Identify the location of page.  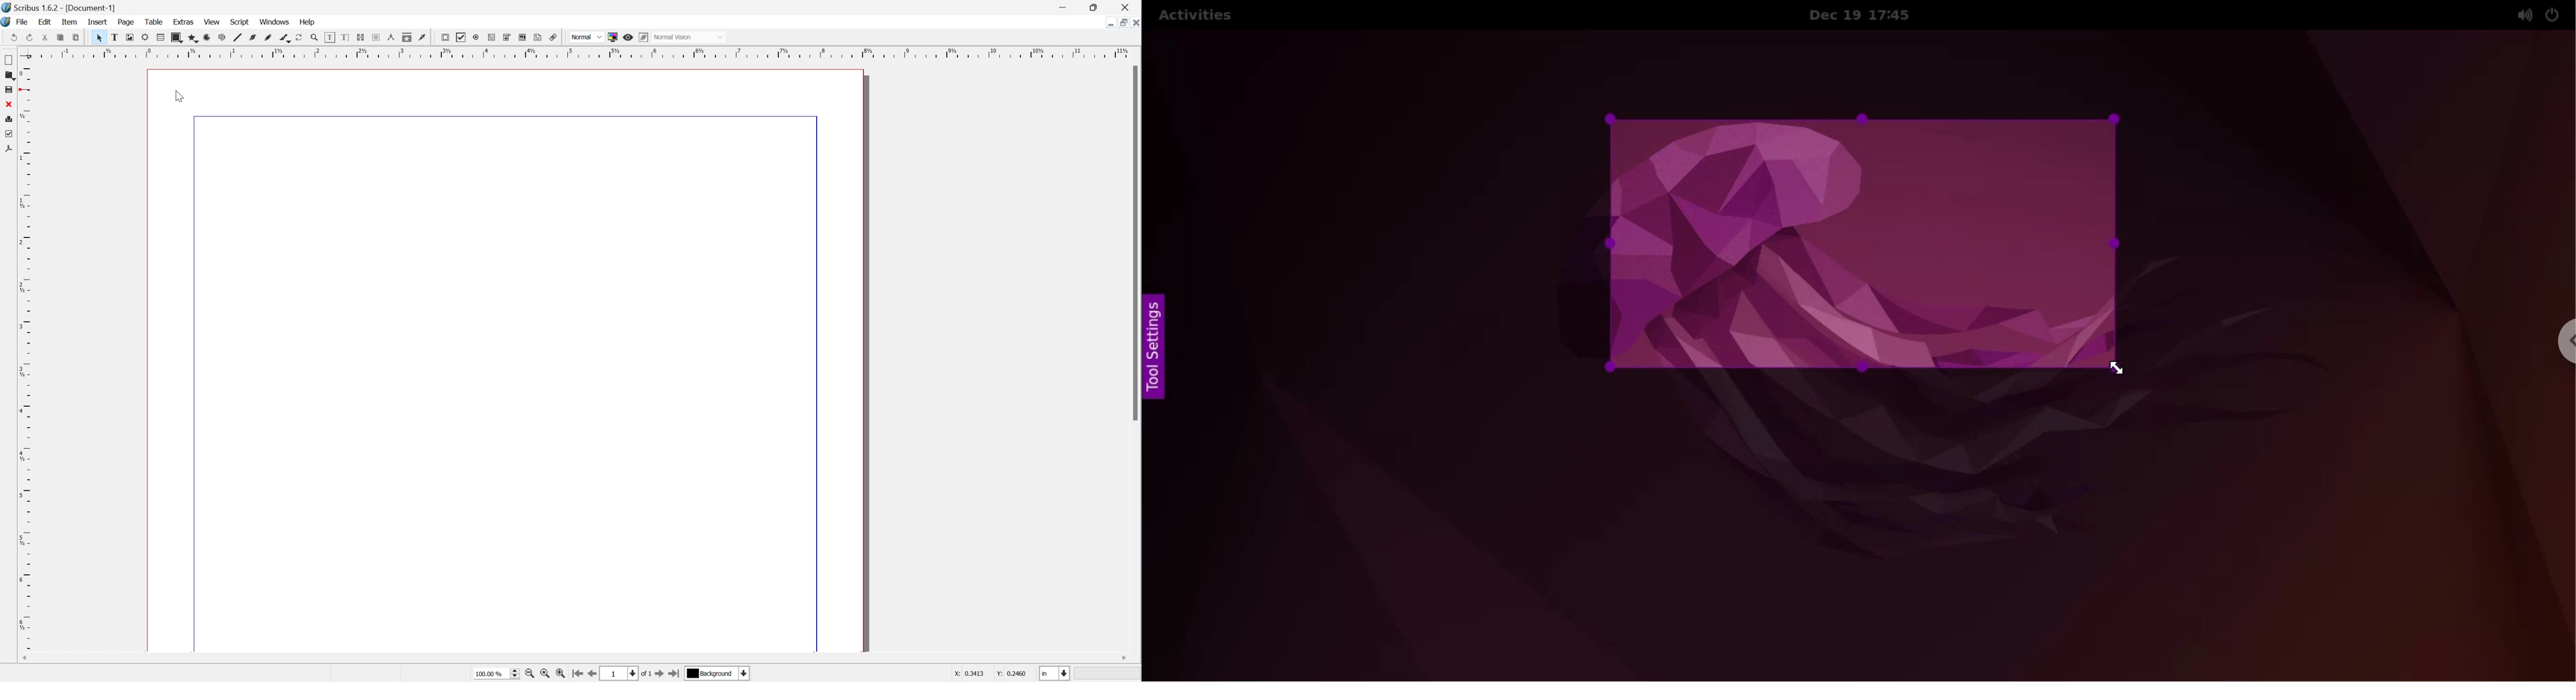
(126, 22).